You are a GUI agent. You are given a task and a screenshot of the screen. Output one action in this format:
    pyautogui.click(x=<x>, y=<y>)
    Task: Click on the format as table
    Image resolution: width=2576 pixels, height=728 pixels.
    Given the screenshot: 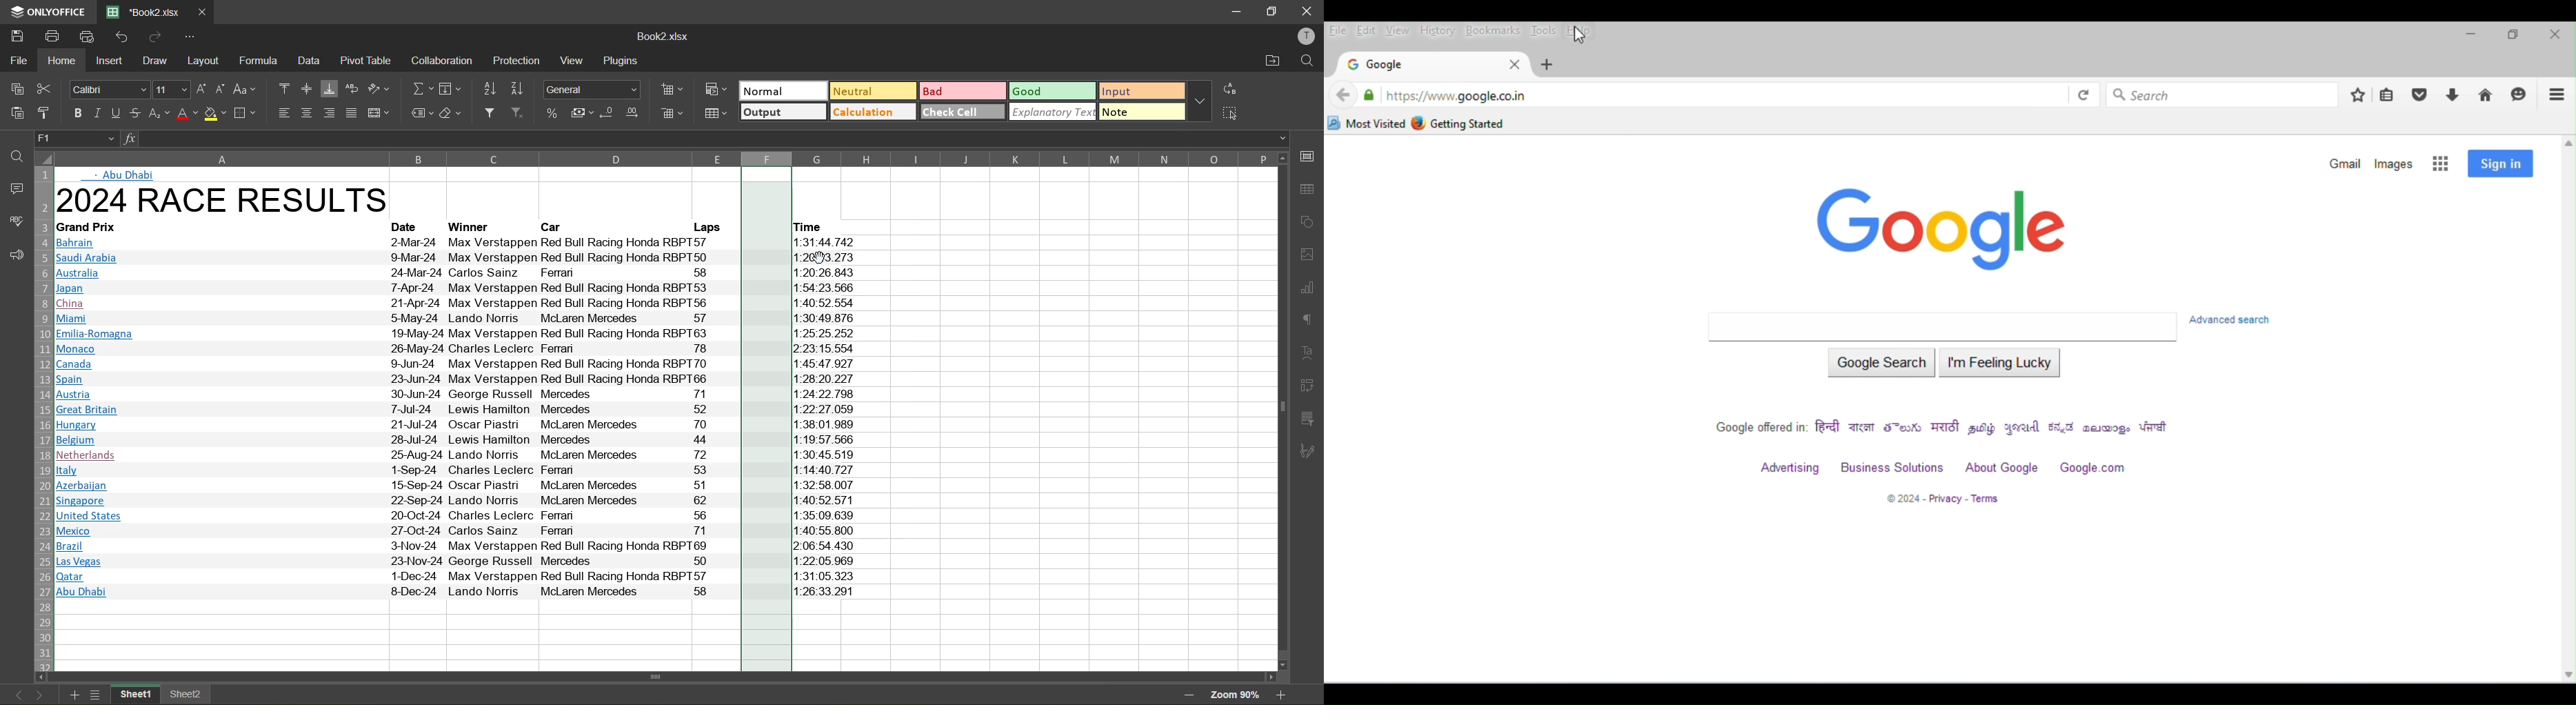 What is the action you would take?
    pyautogui.click(x=715, y=113)
    